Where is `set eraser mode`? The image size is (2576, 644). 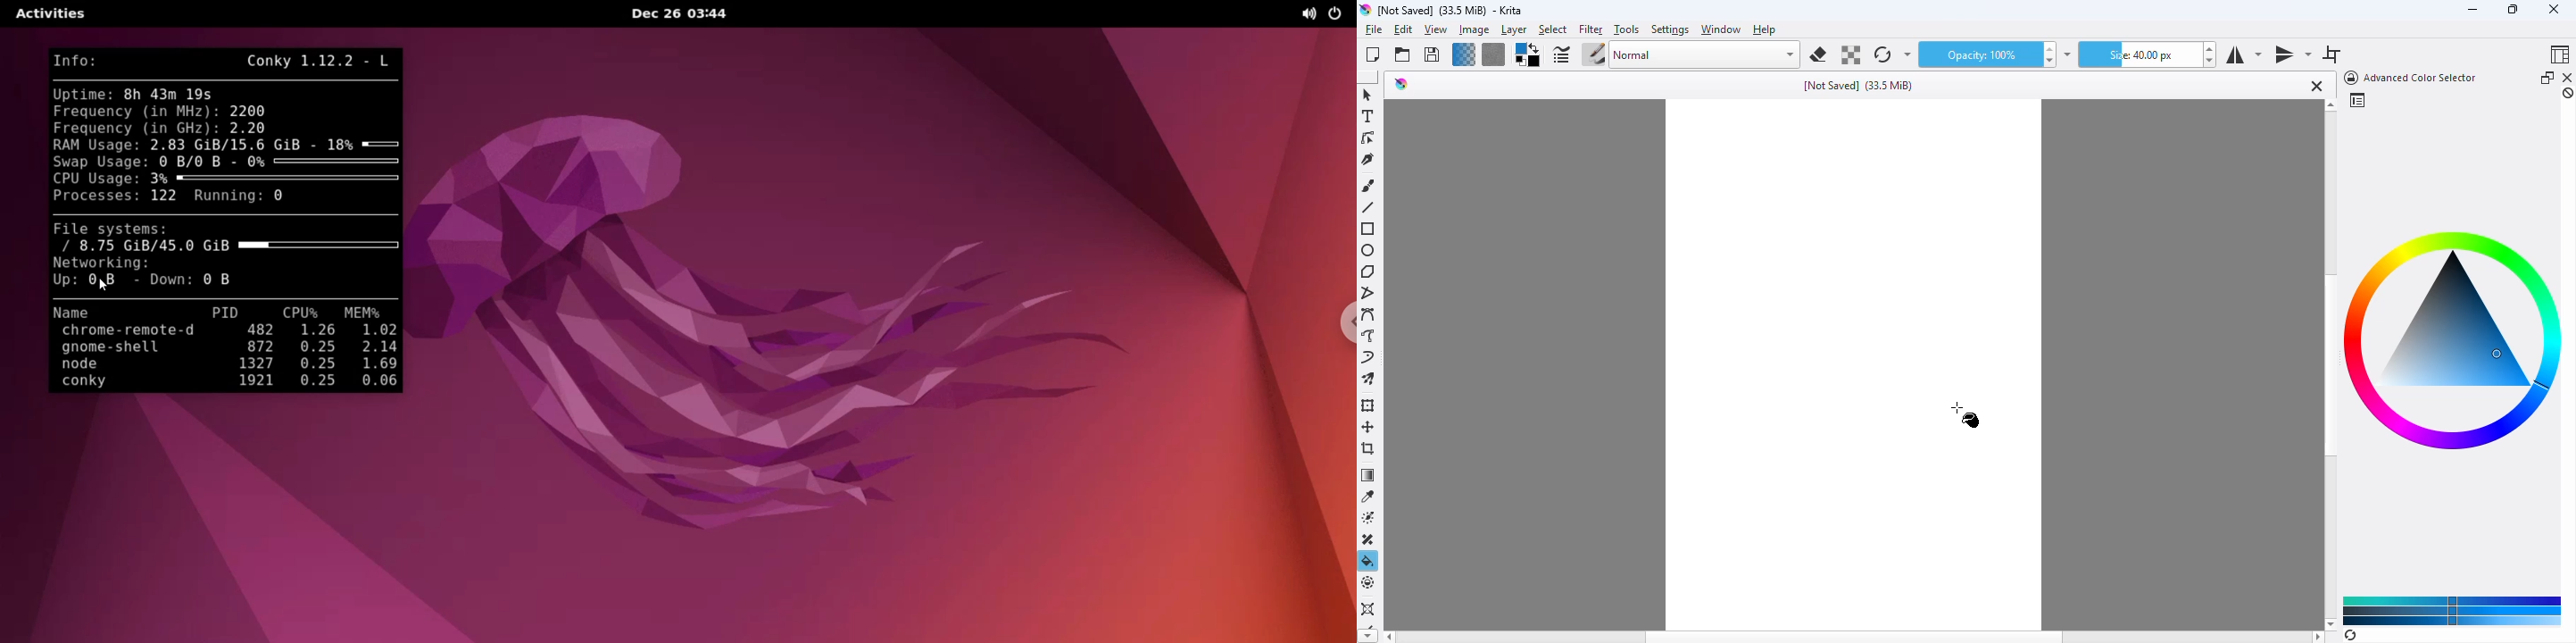
set eraser mode is located at coordinates (1818, 54).